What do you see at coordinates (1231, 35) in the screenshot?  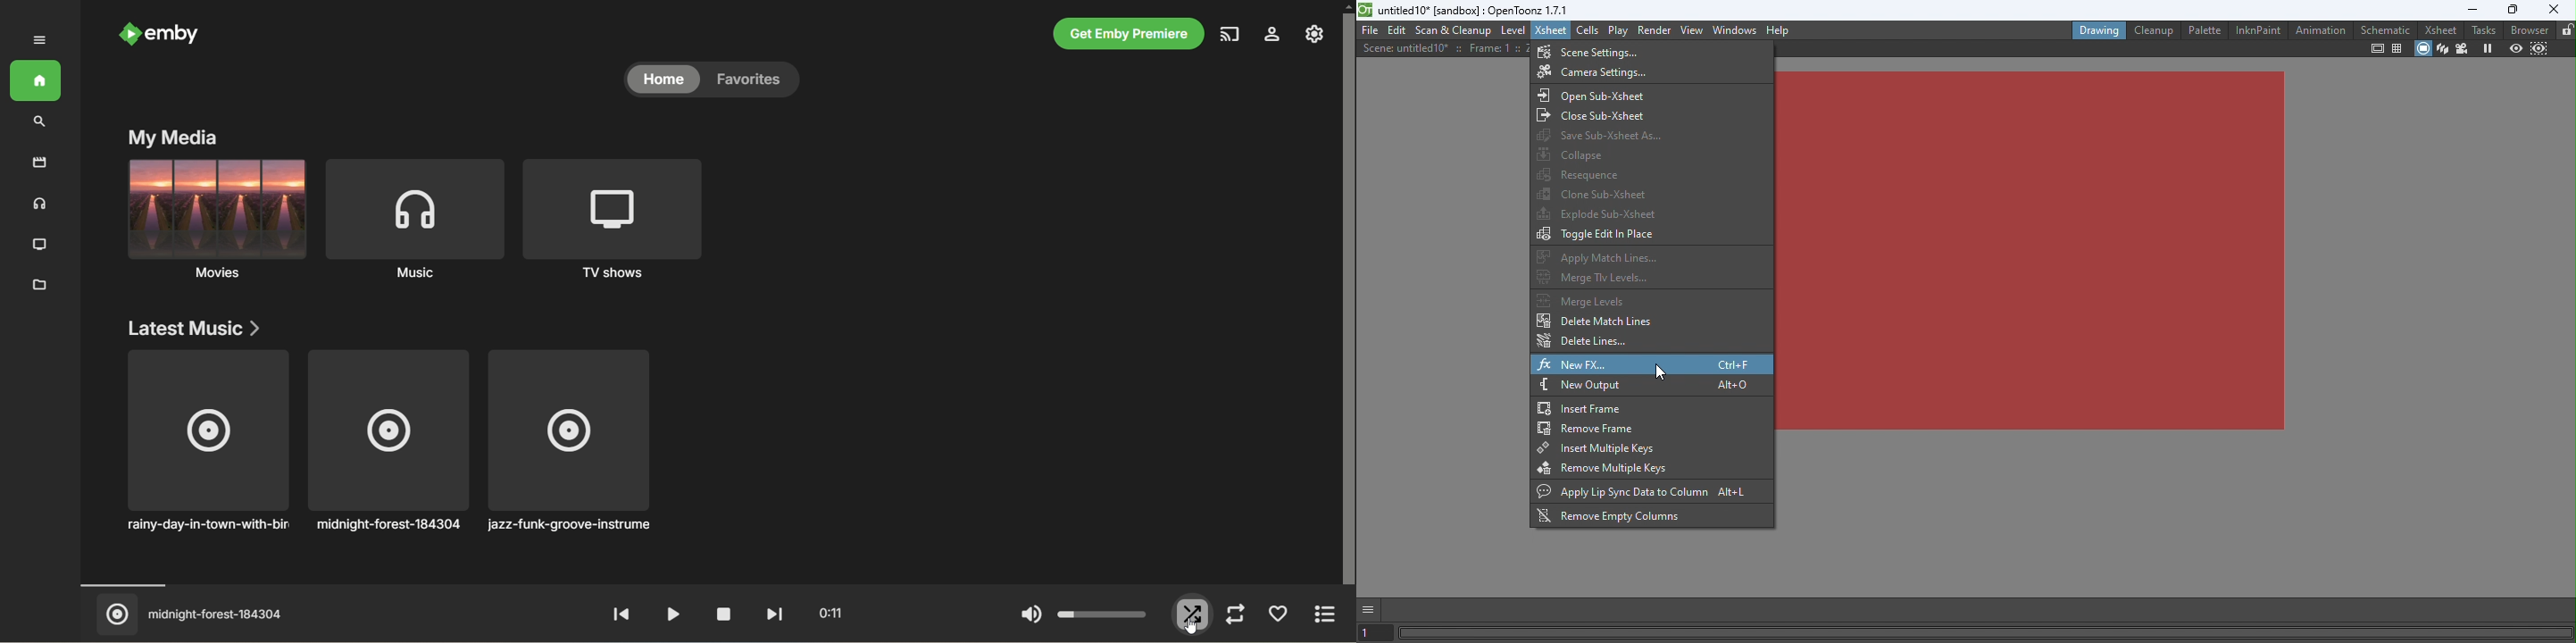 I see `play on another device` at bounding box center [1231, 35].